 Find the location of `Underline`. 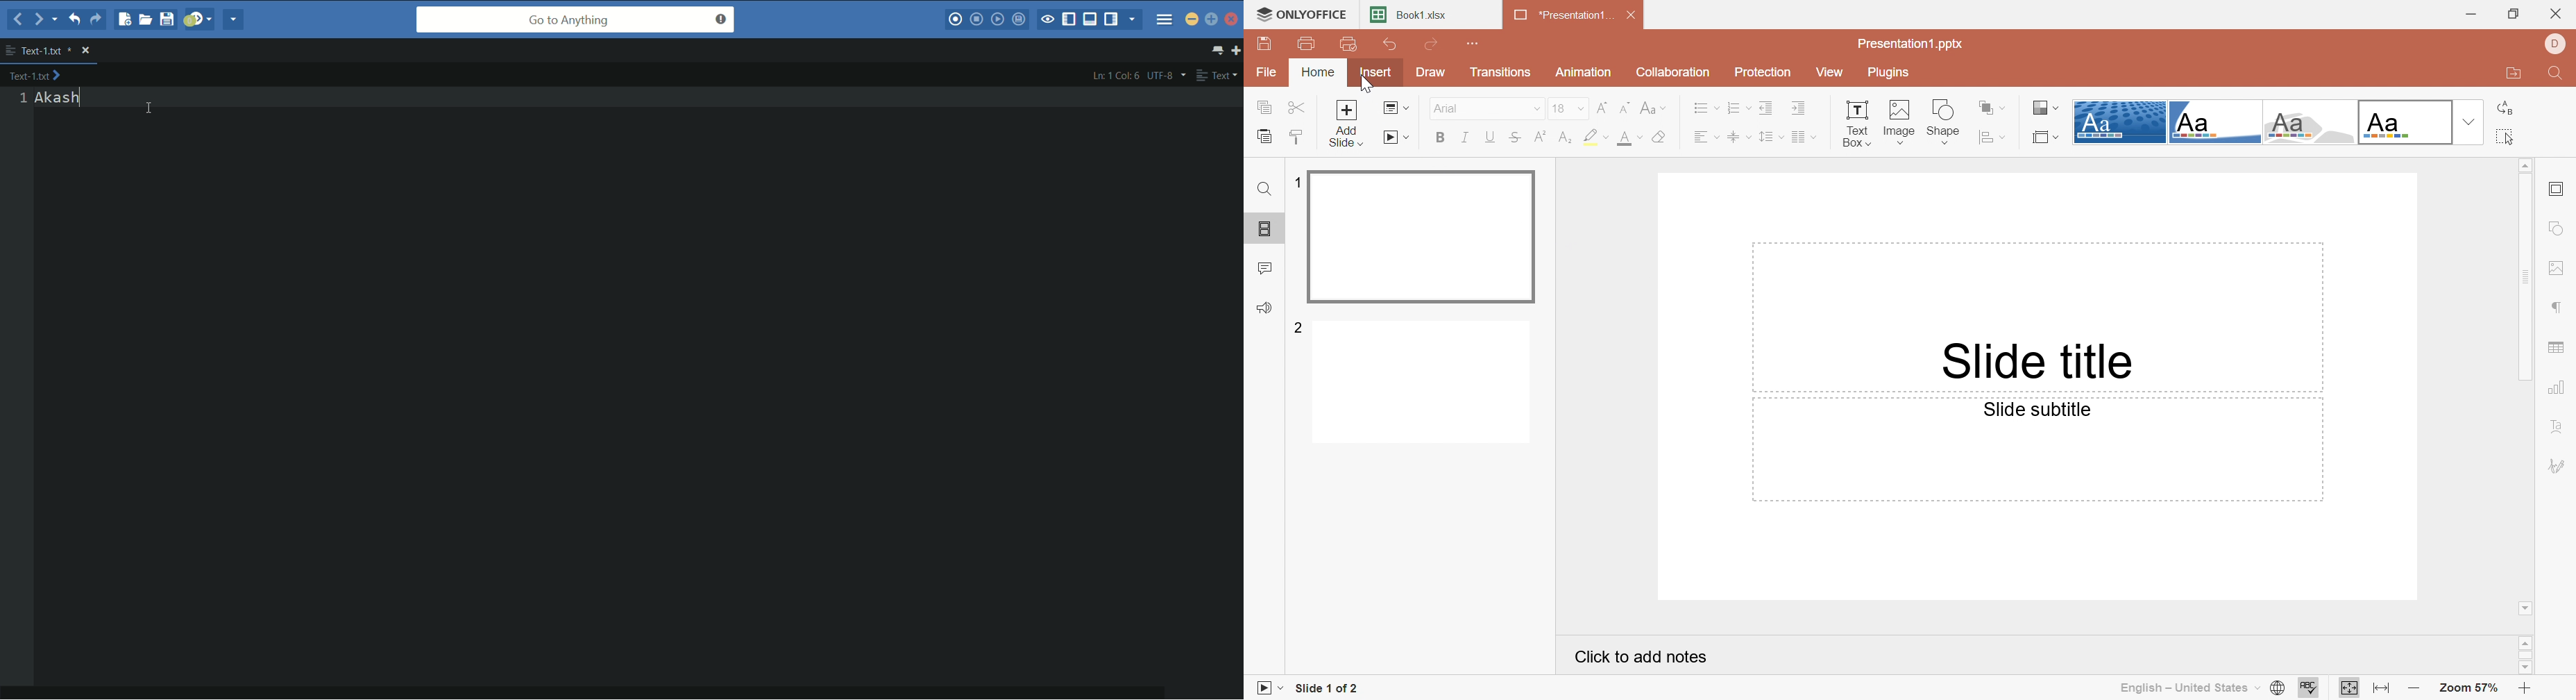

Underline is located at coordinates (1490, 138).